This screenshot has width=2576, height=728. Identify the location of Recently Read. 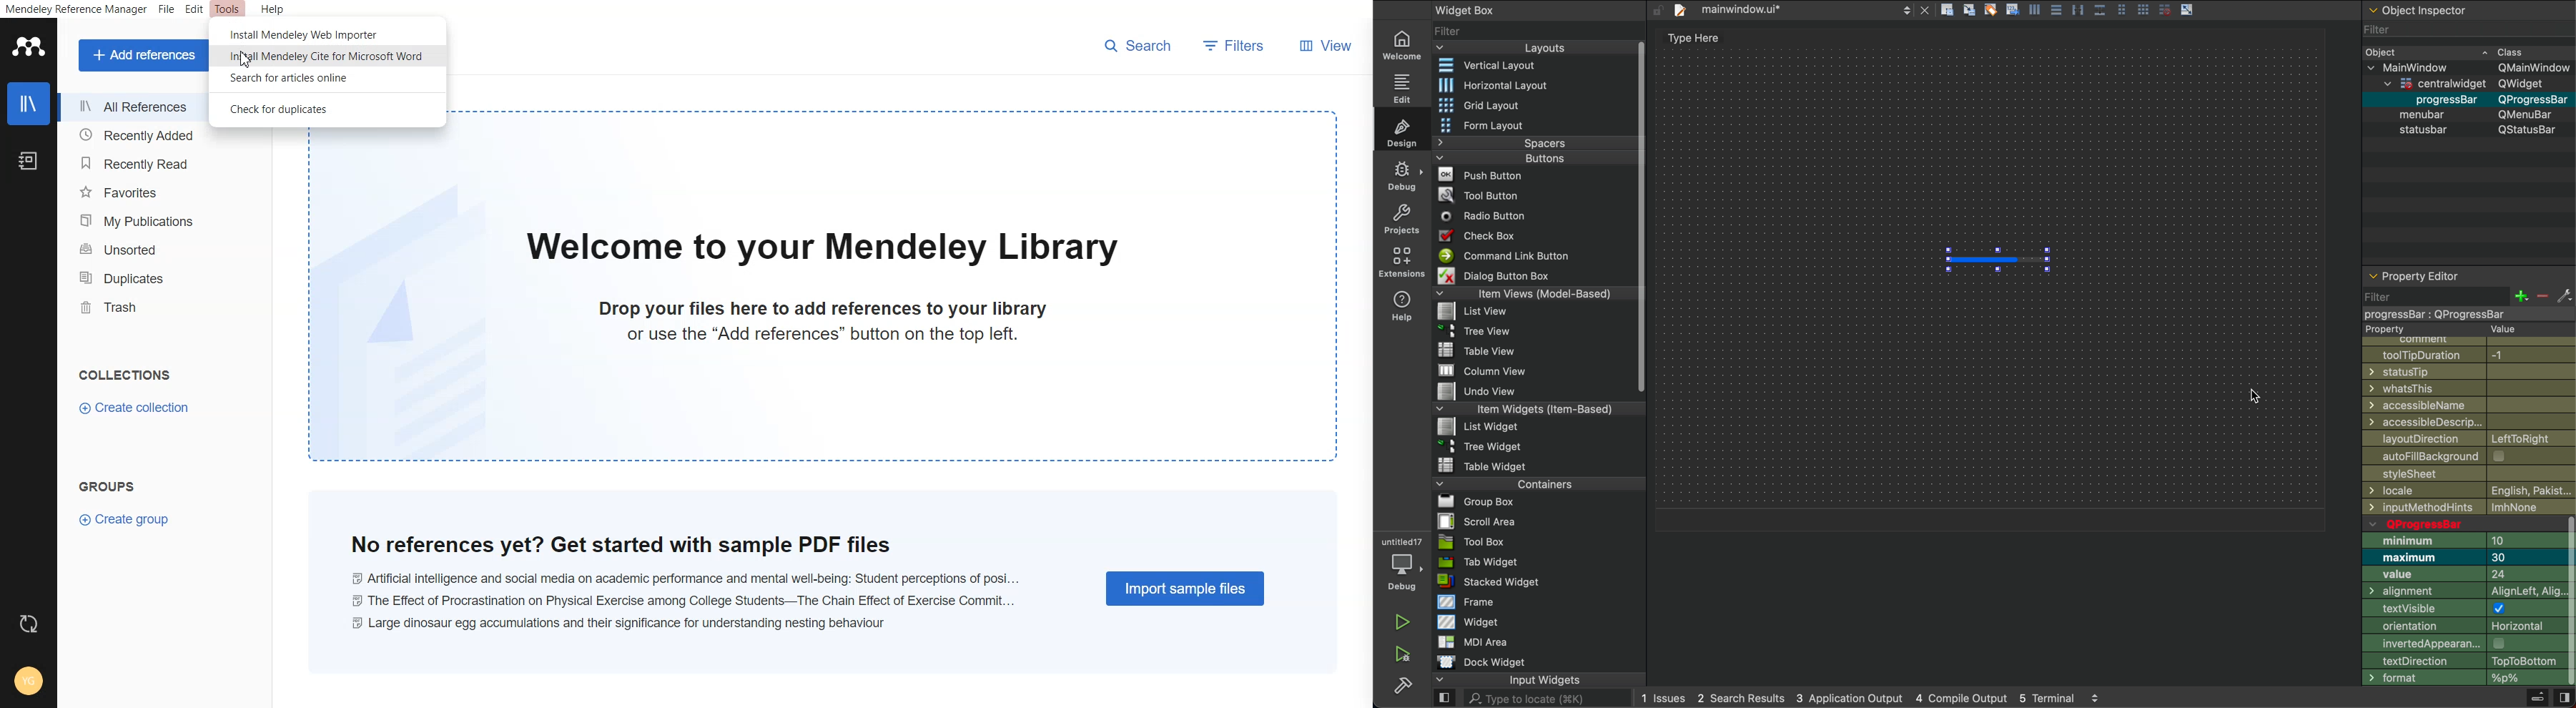
(164, 162).